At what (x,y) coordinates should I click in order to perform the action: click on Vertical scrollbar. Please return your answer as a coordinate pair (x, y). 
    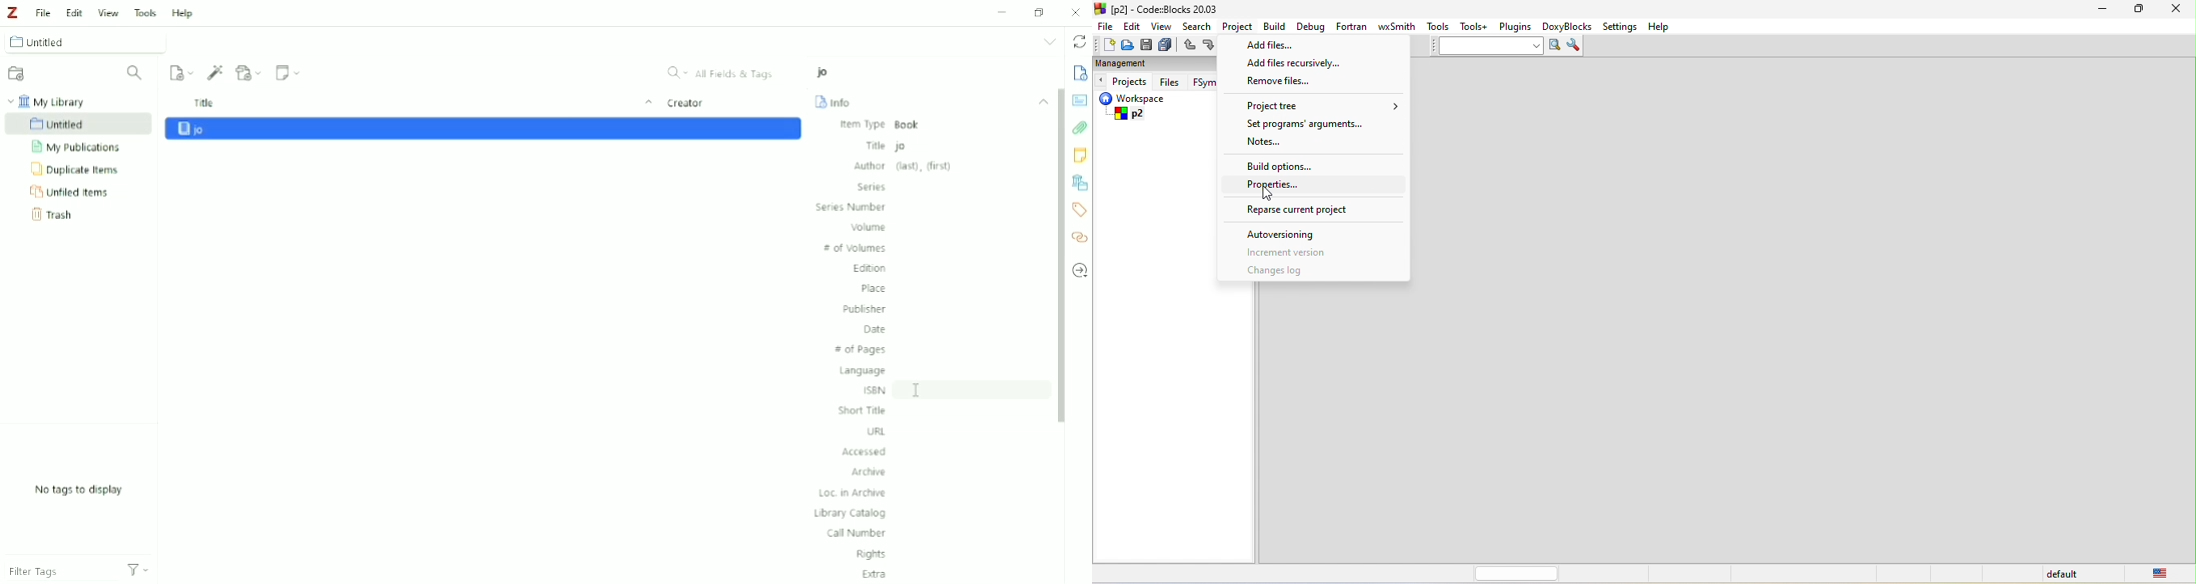
    Looking at the image, I should click on (1058, 255).